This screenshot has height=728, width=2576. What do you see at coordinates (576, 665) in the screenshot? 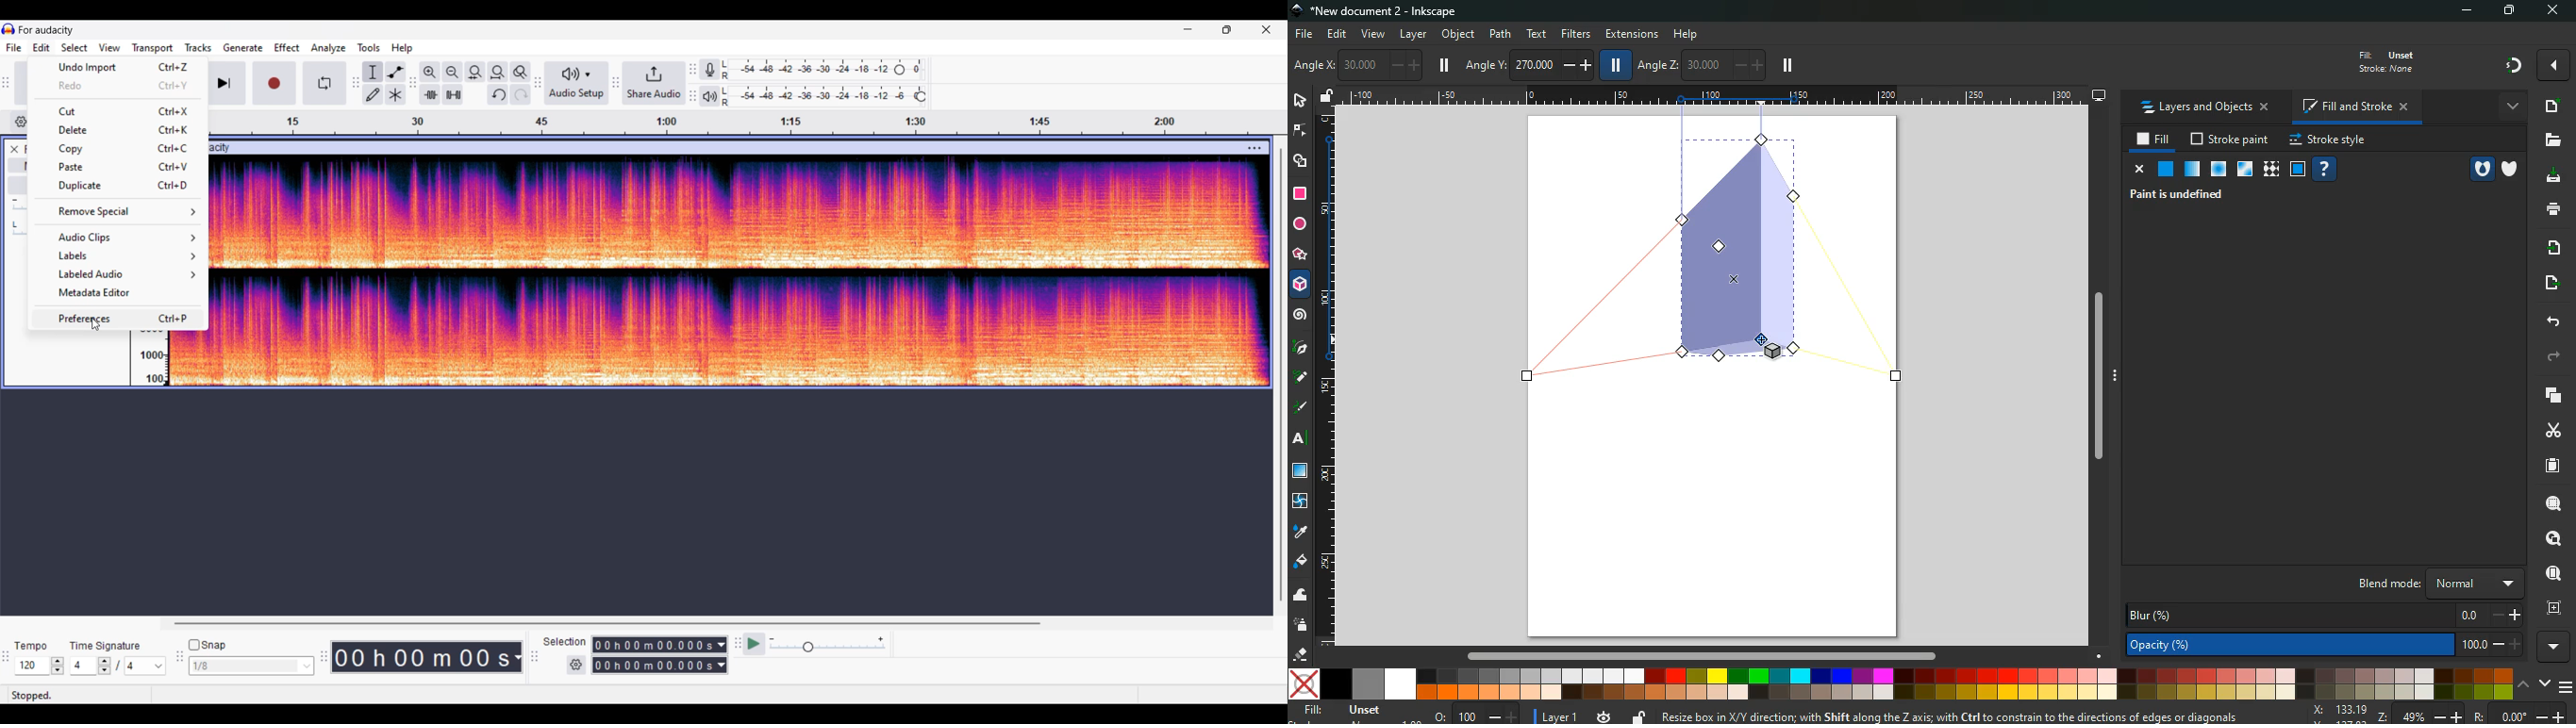
I see `Settings` at bounding box center [576, 665].